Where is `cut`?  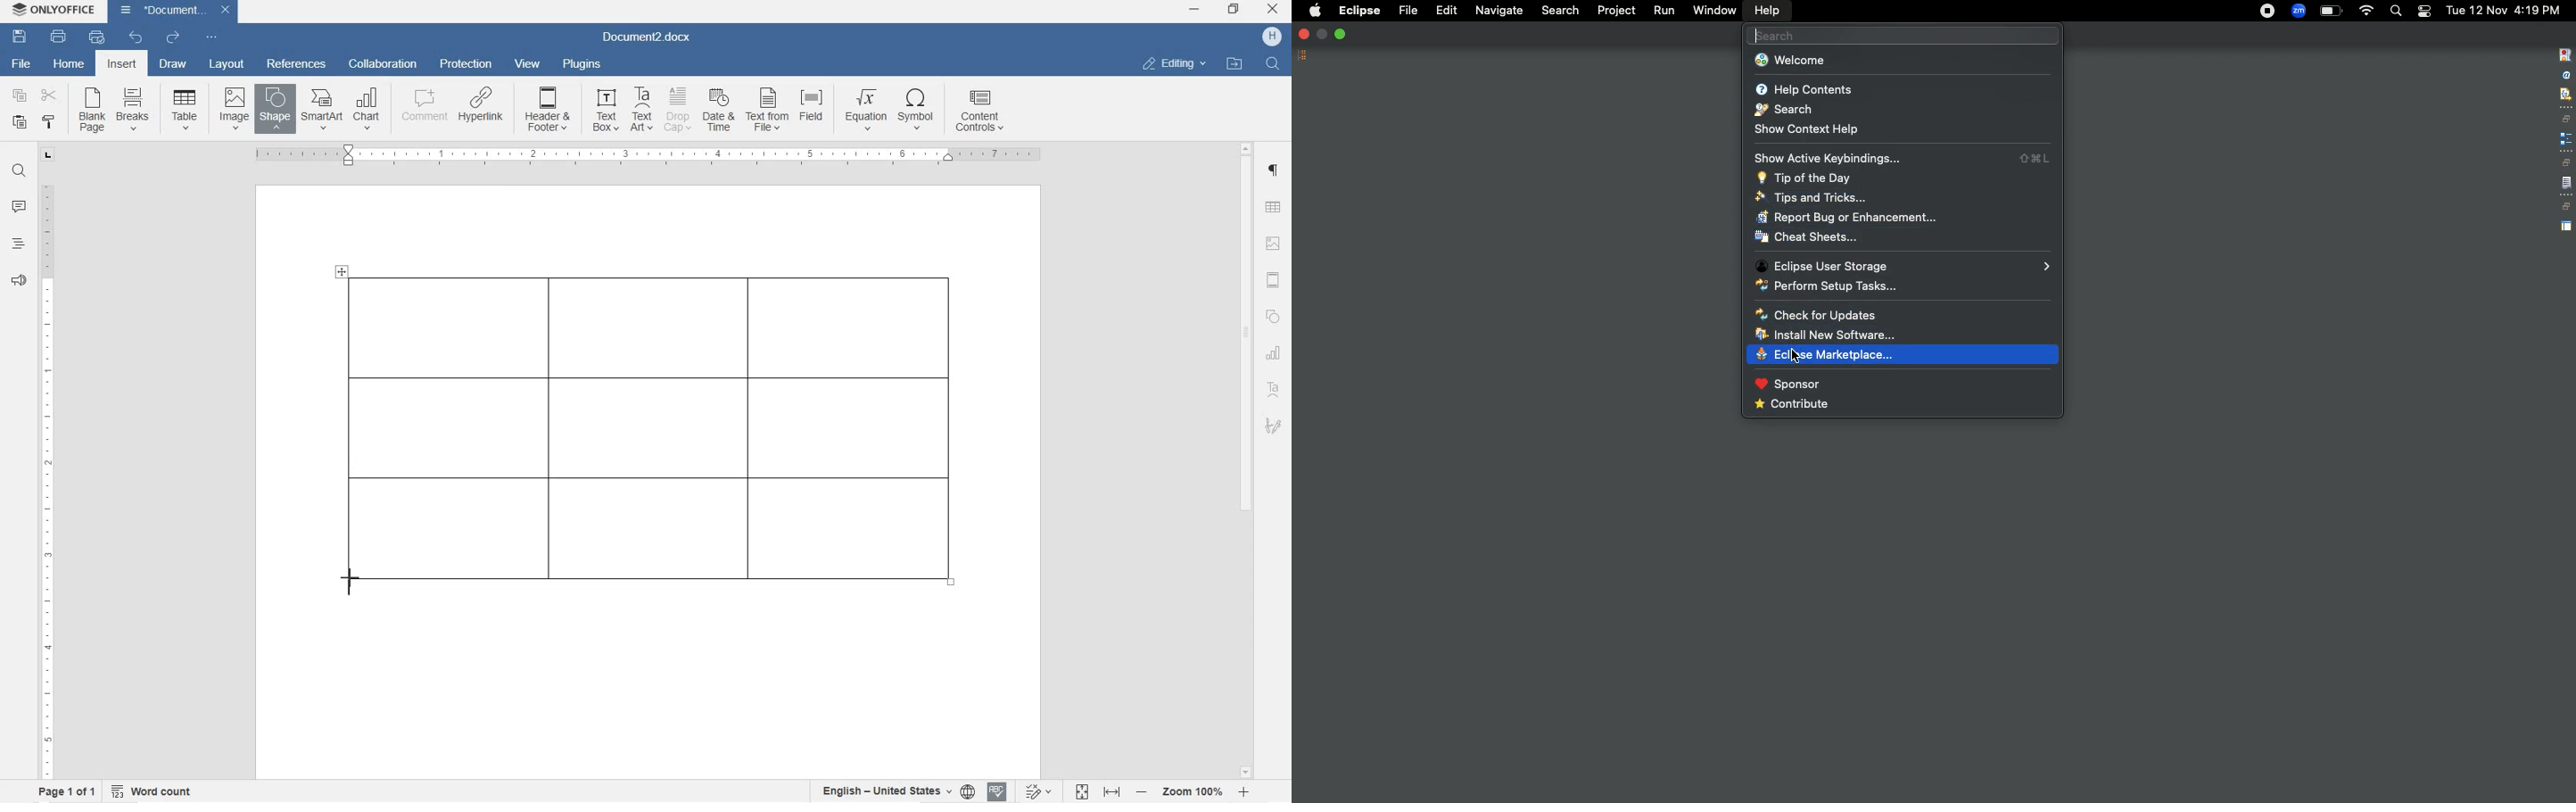 cut is located at coordinates (48, 96).